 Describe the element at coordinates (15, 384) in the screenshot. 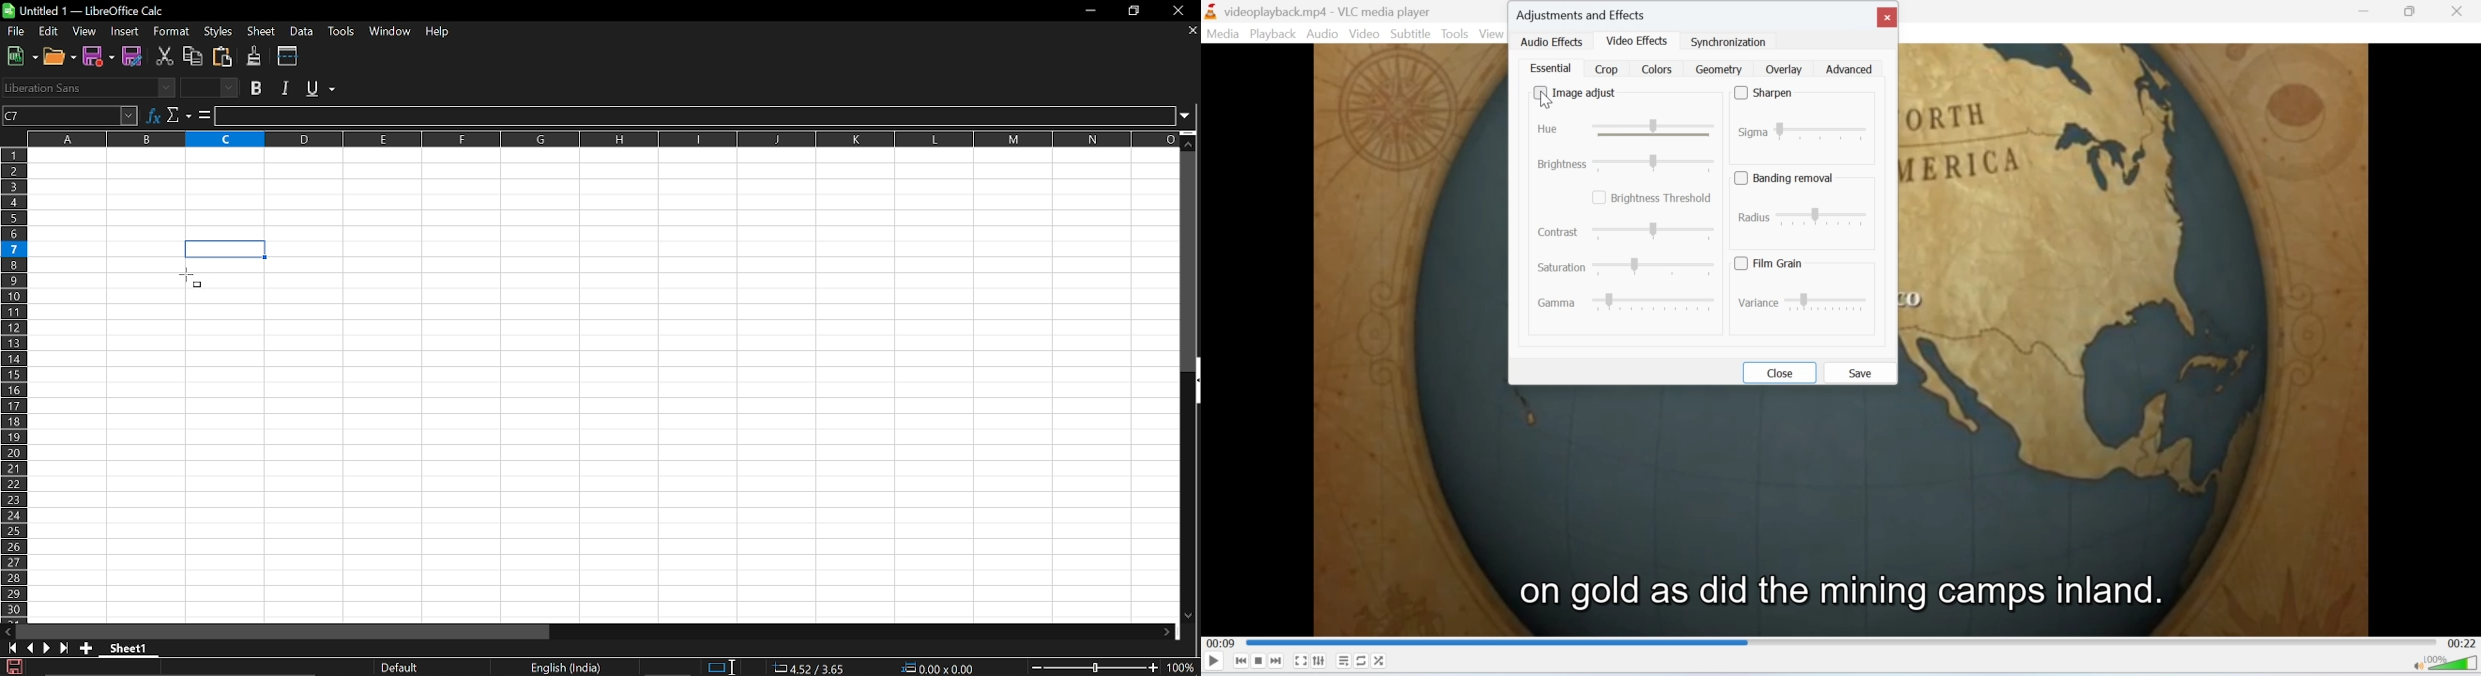

I see `Rows` at that location.